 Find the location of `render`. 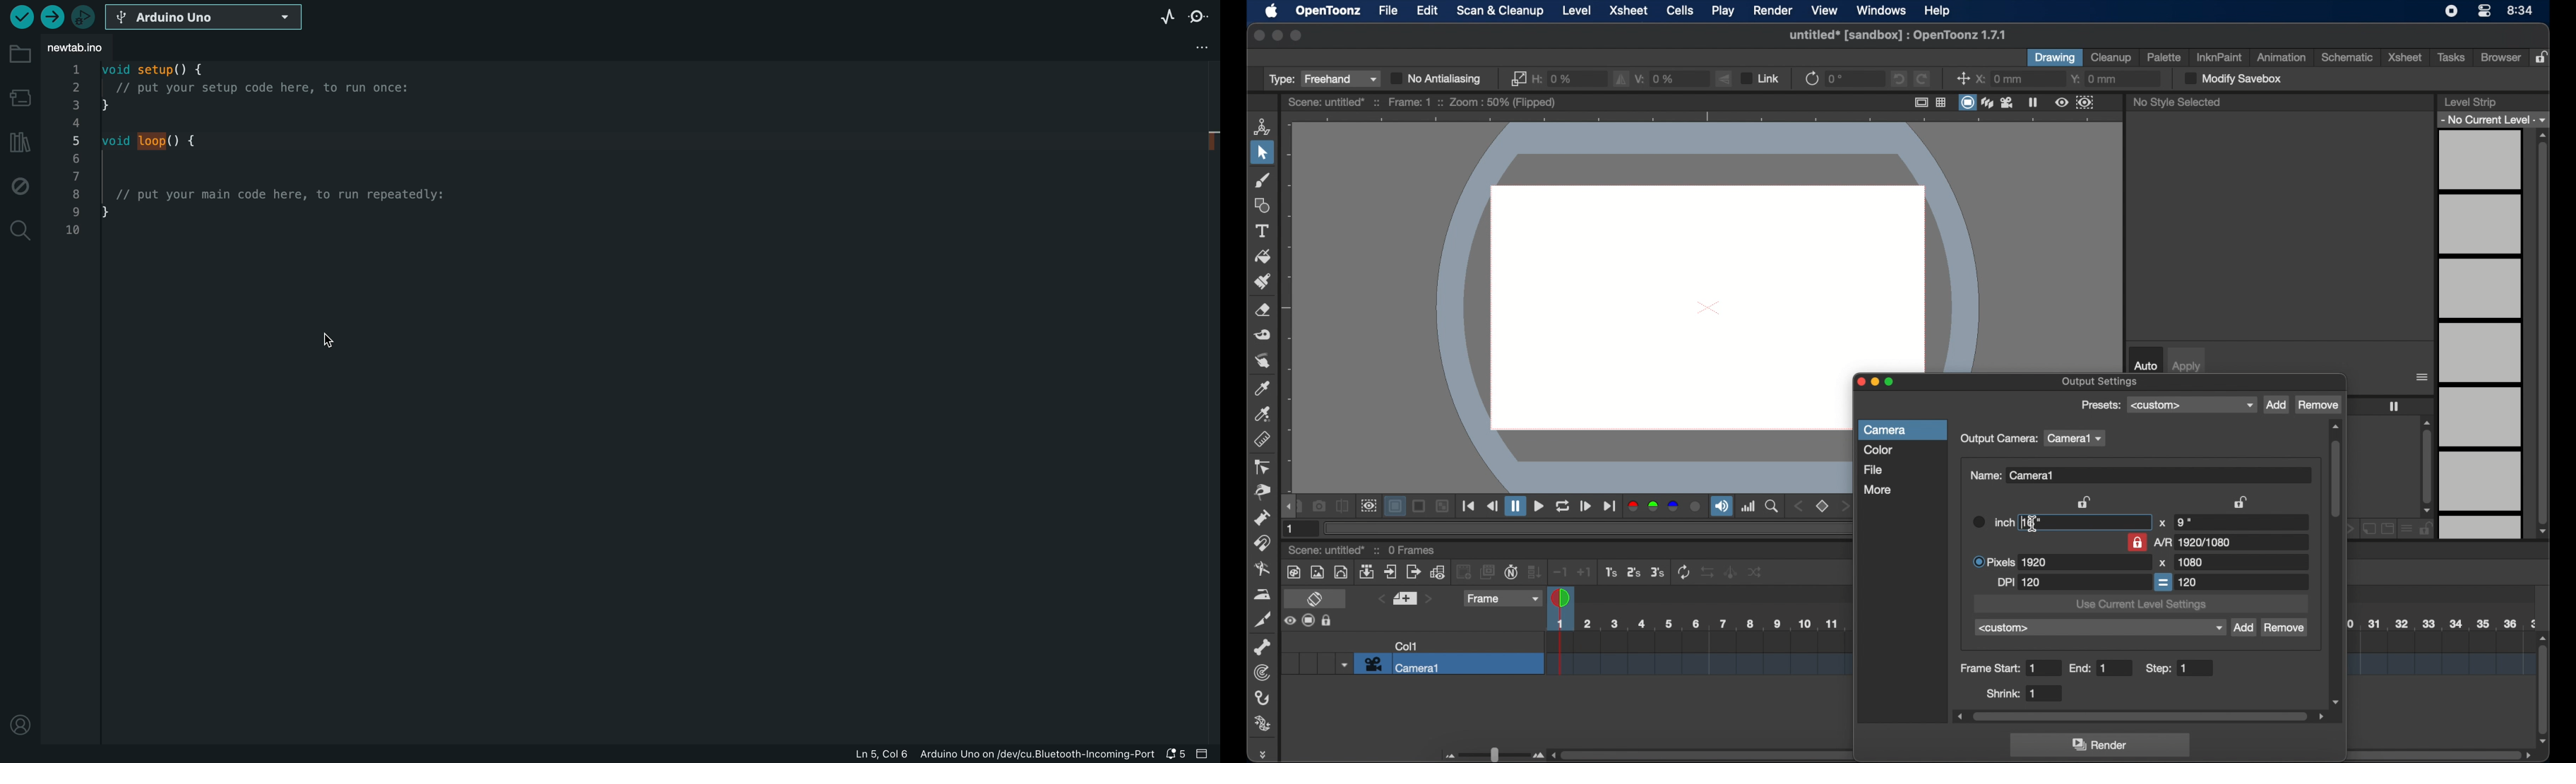

render is located at coordinates (2102, 745).